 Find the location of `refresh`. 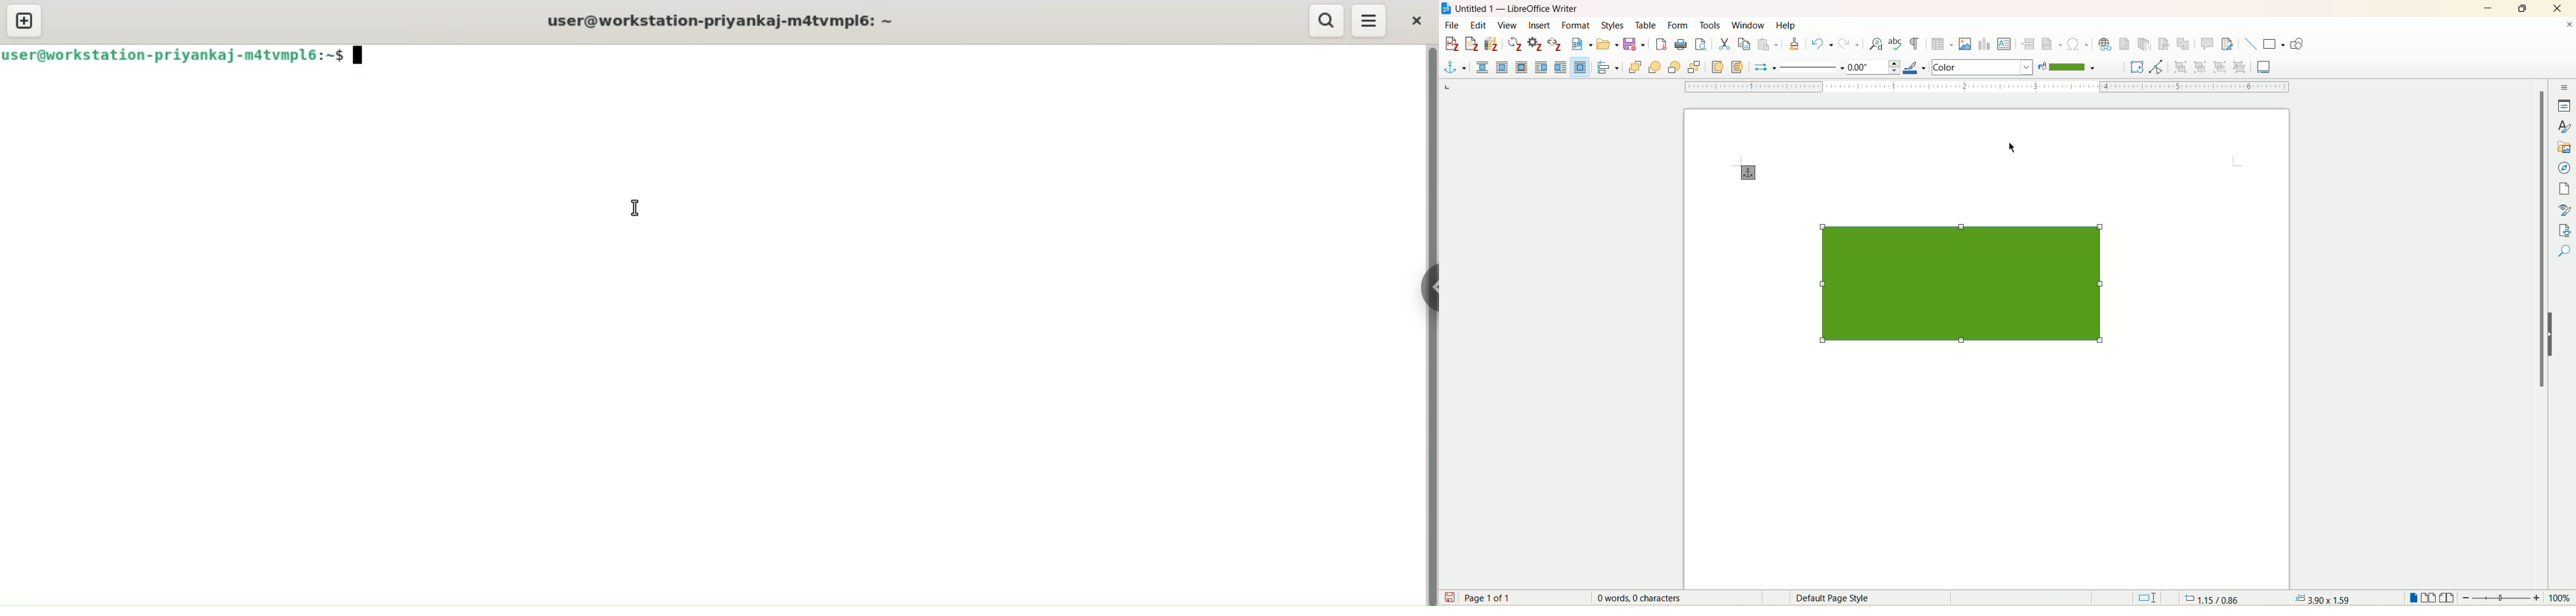

refresh is located at coordinates (1515, 44).